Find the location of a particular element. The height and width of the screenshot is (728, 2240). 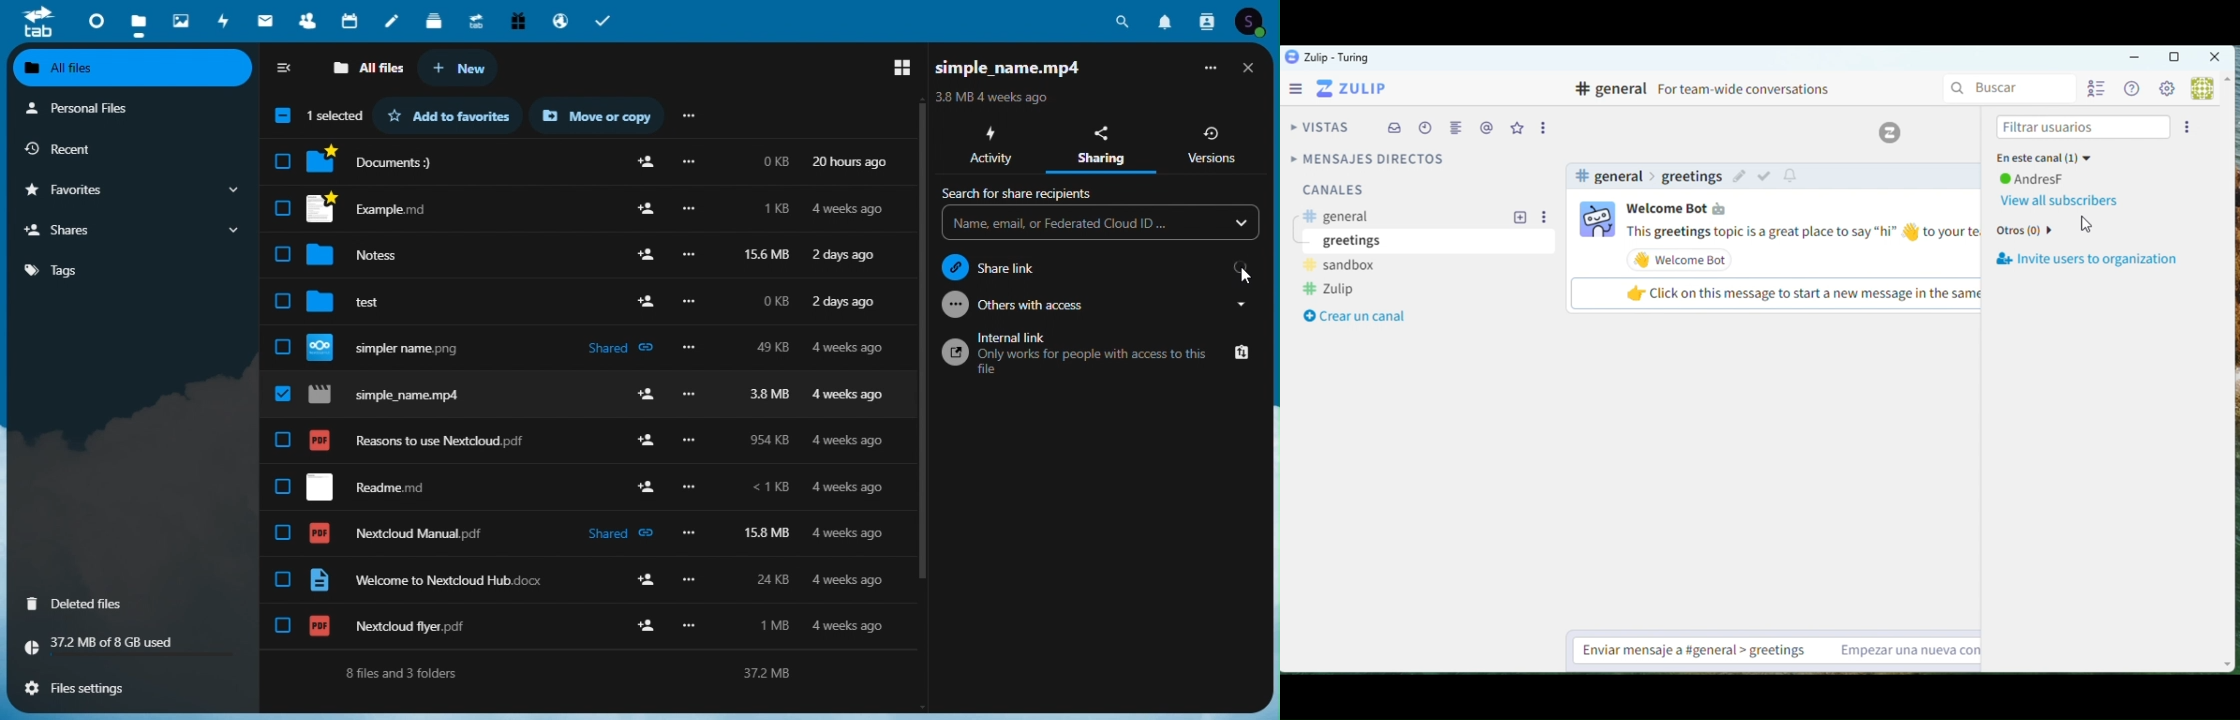

Help is located at coordinates (2133, 87).